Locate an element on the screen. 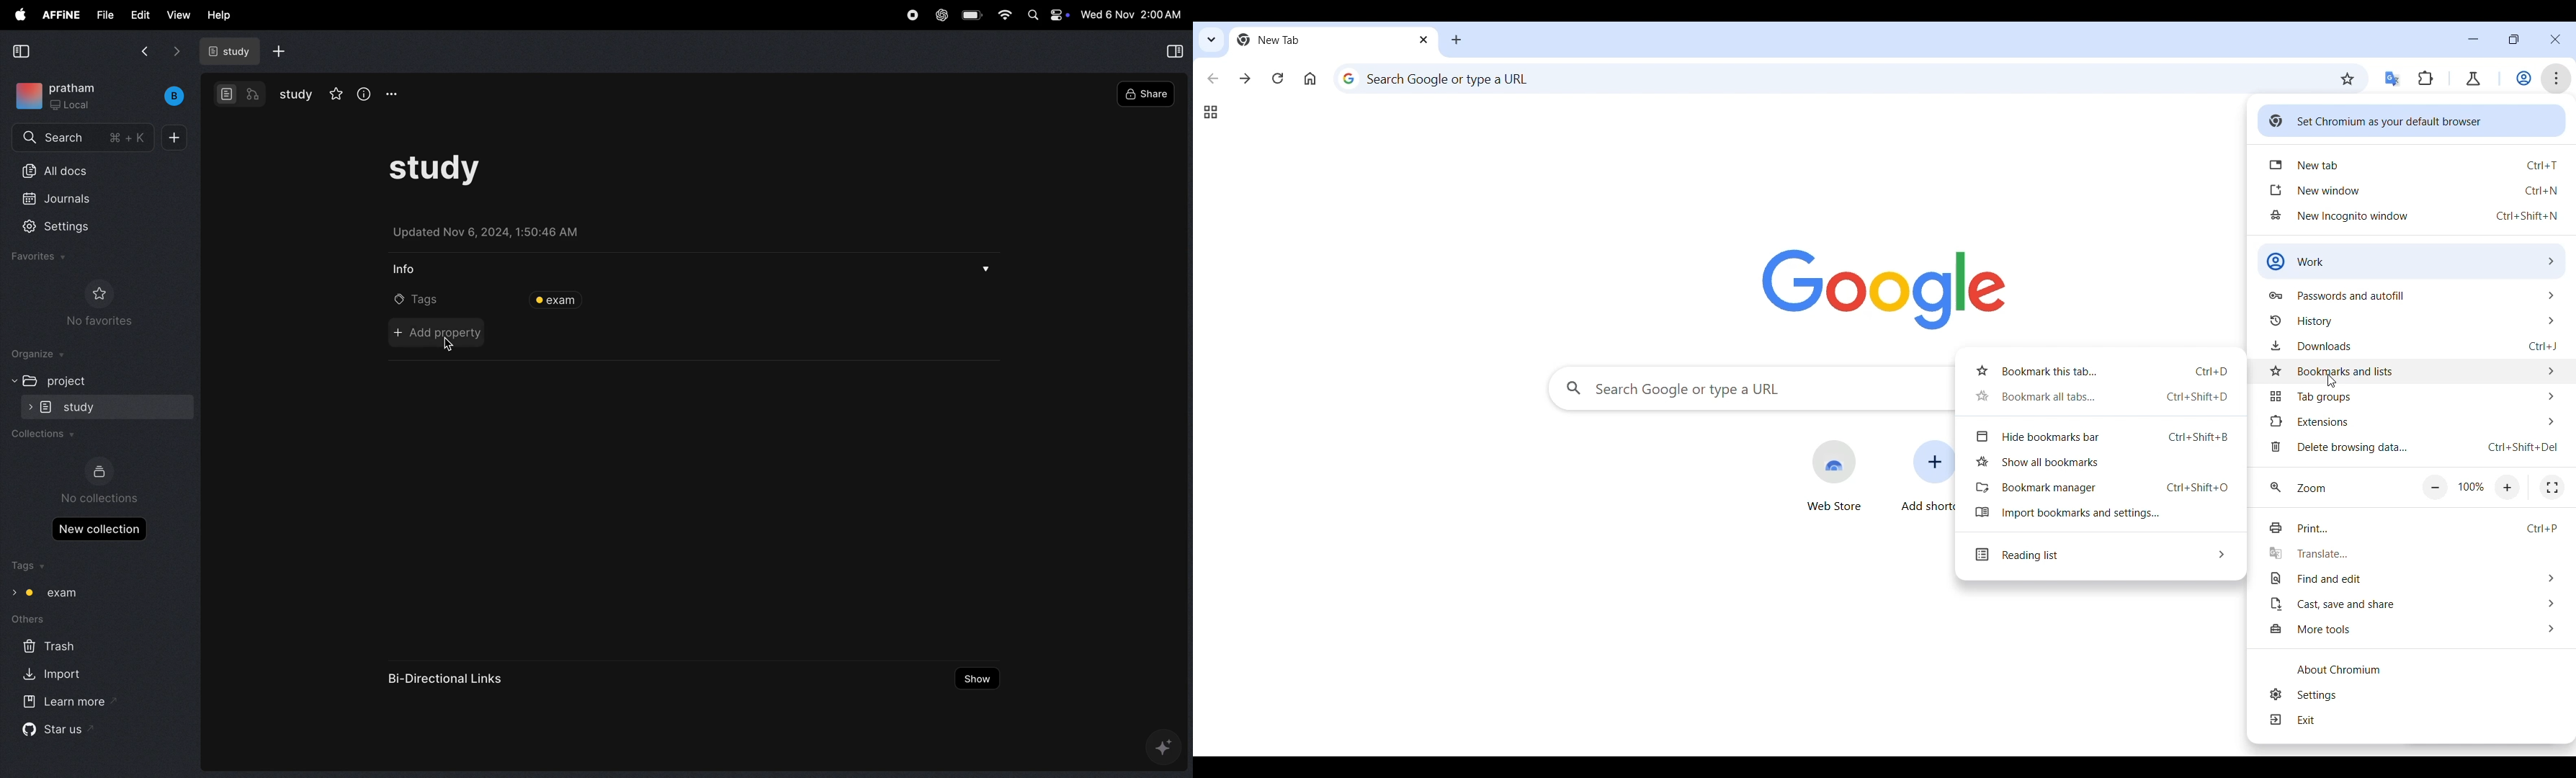 The height and width of the screenshot is (784, 2576). info is located at coordinates (418, 269).